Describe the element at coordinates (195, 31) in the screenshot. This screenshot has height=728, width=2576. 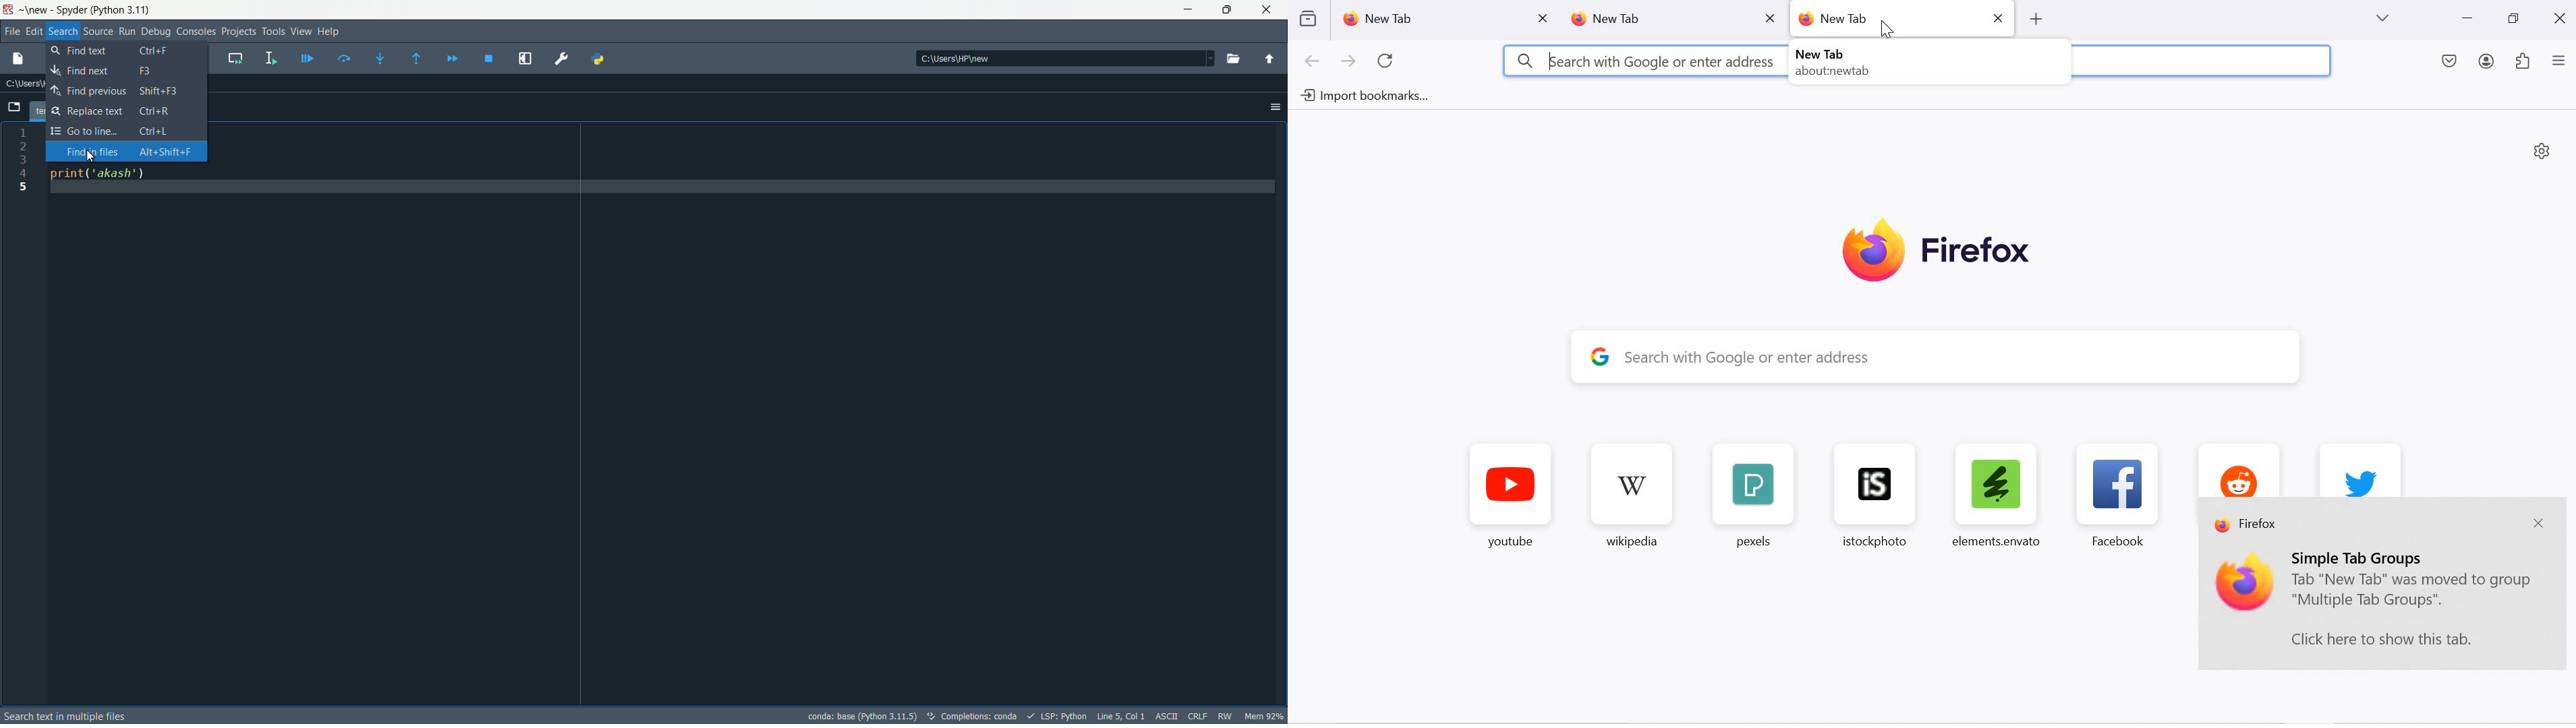
I see `Consoles Menu` at that location.